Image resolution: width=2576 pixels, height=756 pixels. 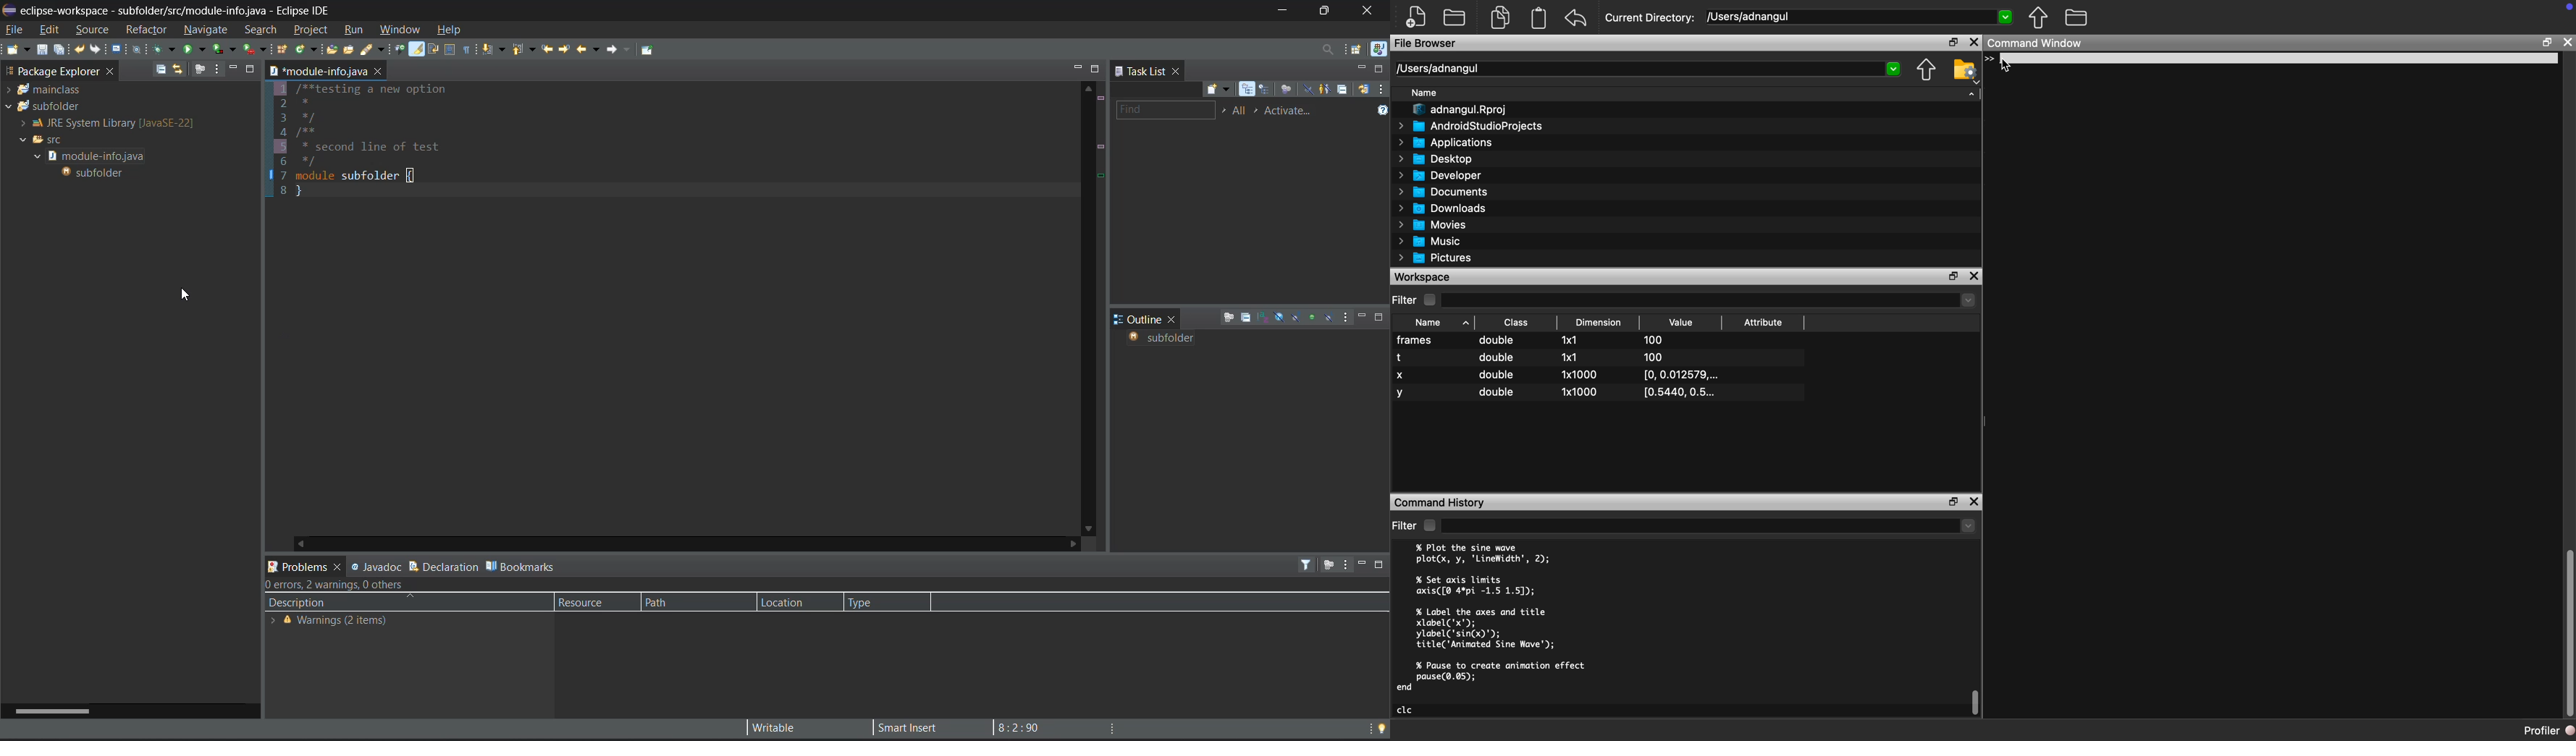 What do you see at coordinates (1313, 316) in the screenshot?
I see `hide non public members` at bounding box center [1313, 316].